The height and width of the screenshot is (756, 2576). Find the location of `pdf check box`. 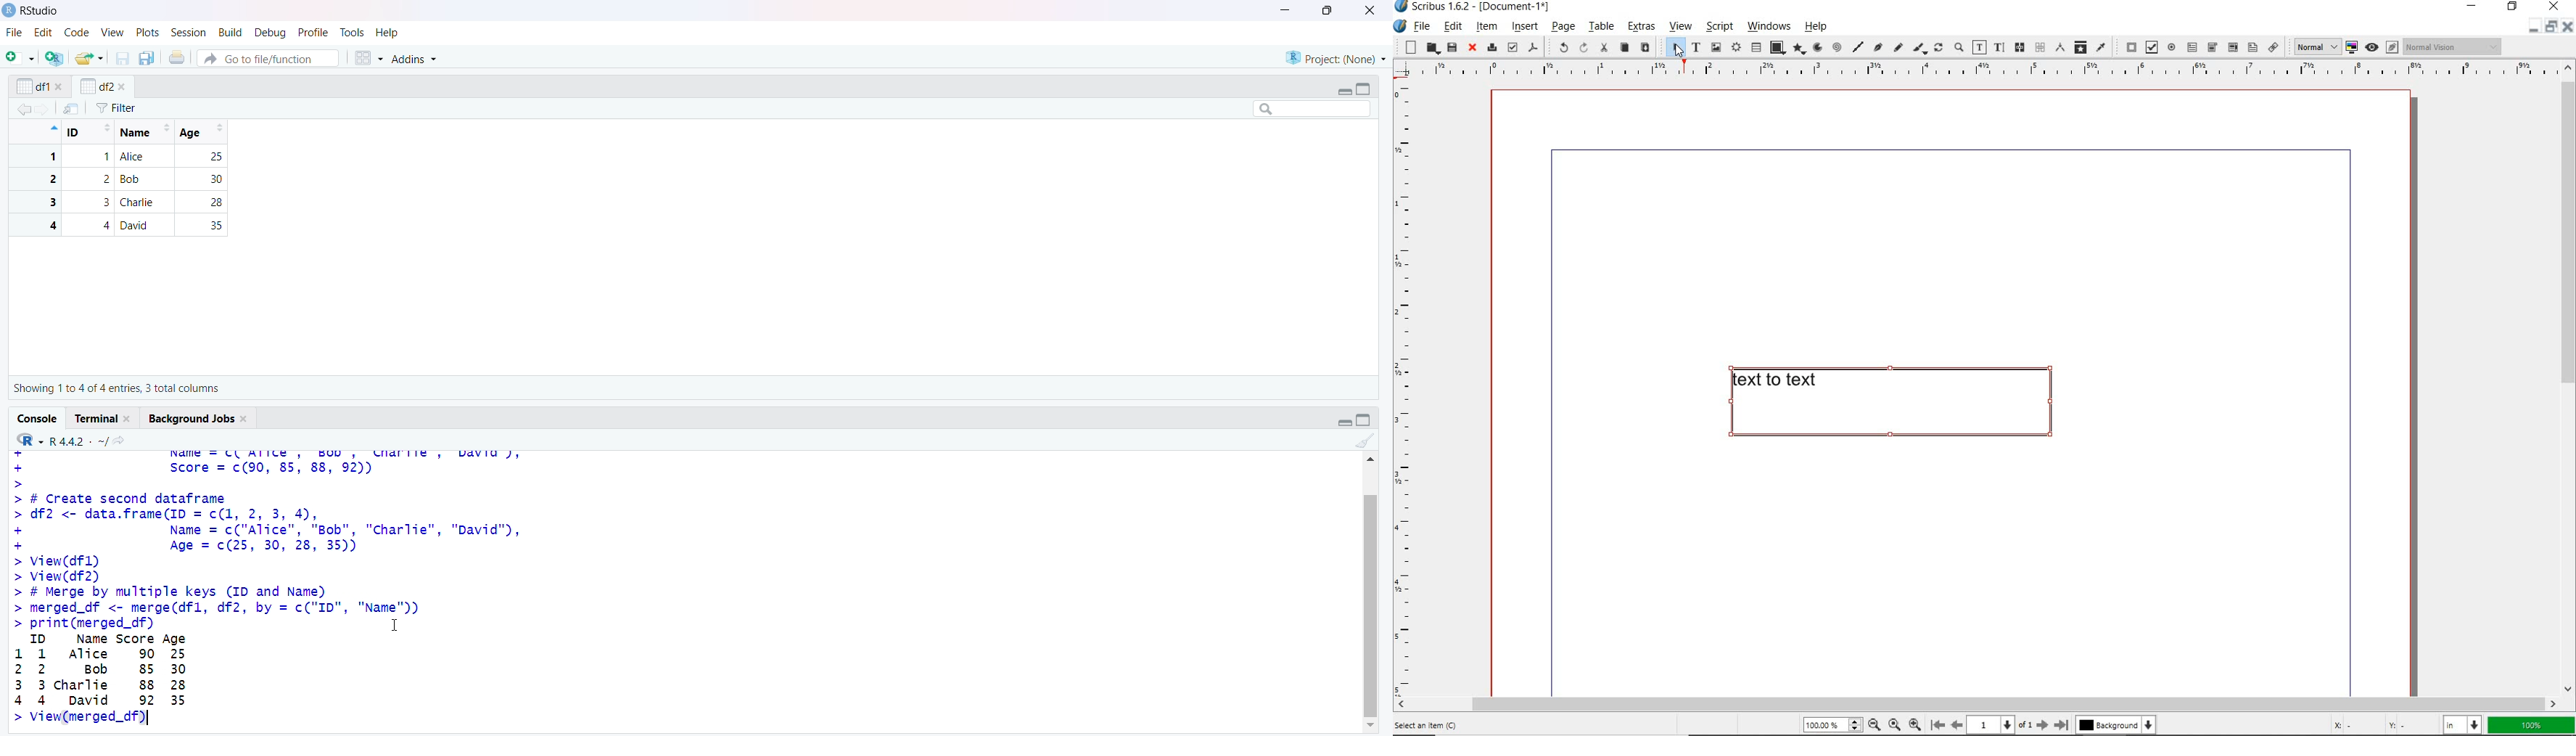

pdf check box is located at coordinates (2151, 47).